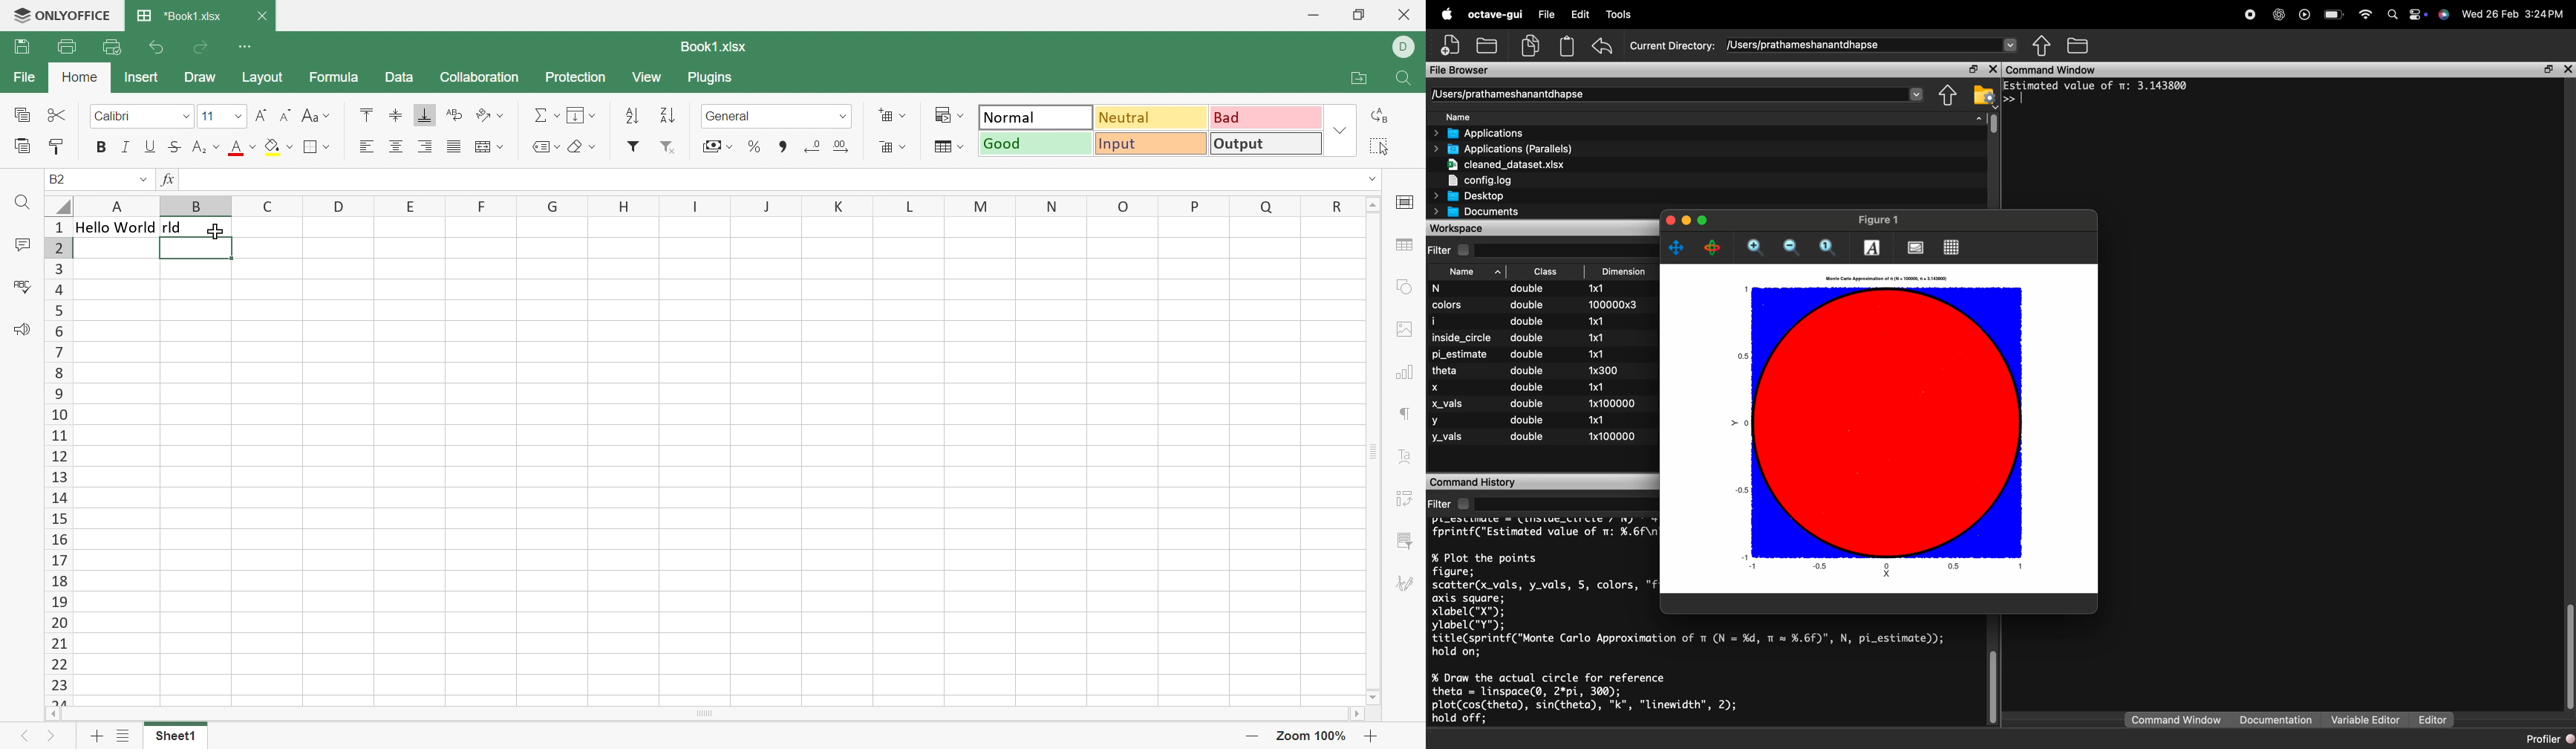 Image resolution: width=2576 pixels, height=756 pixels. I want to click on Row numbers, so click(58, 459).